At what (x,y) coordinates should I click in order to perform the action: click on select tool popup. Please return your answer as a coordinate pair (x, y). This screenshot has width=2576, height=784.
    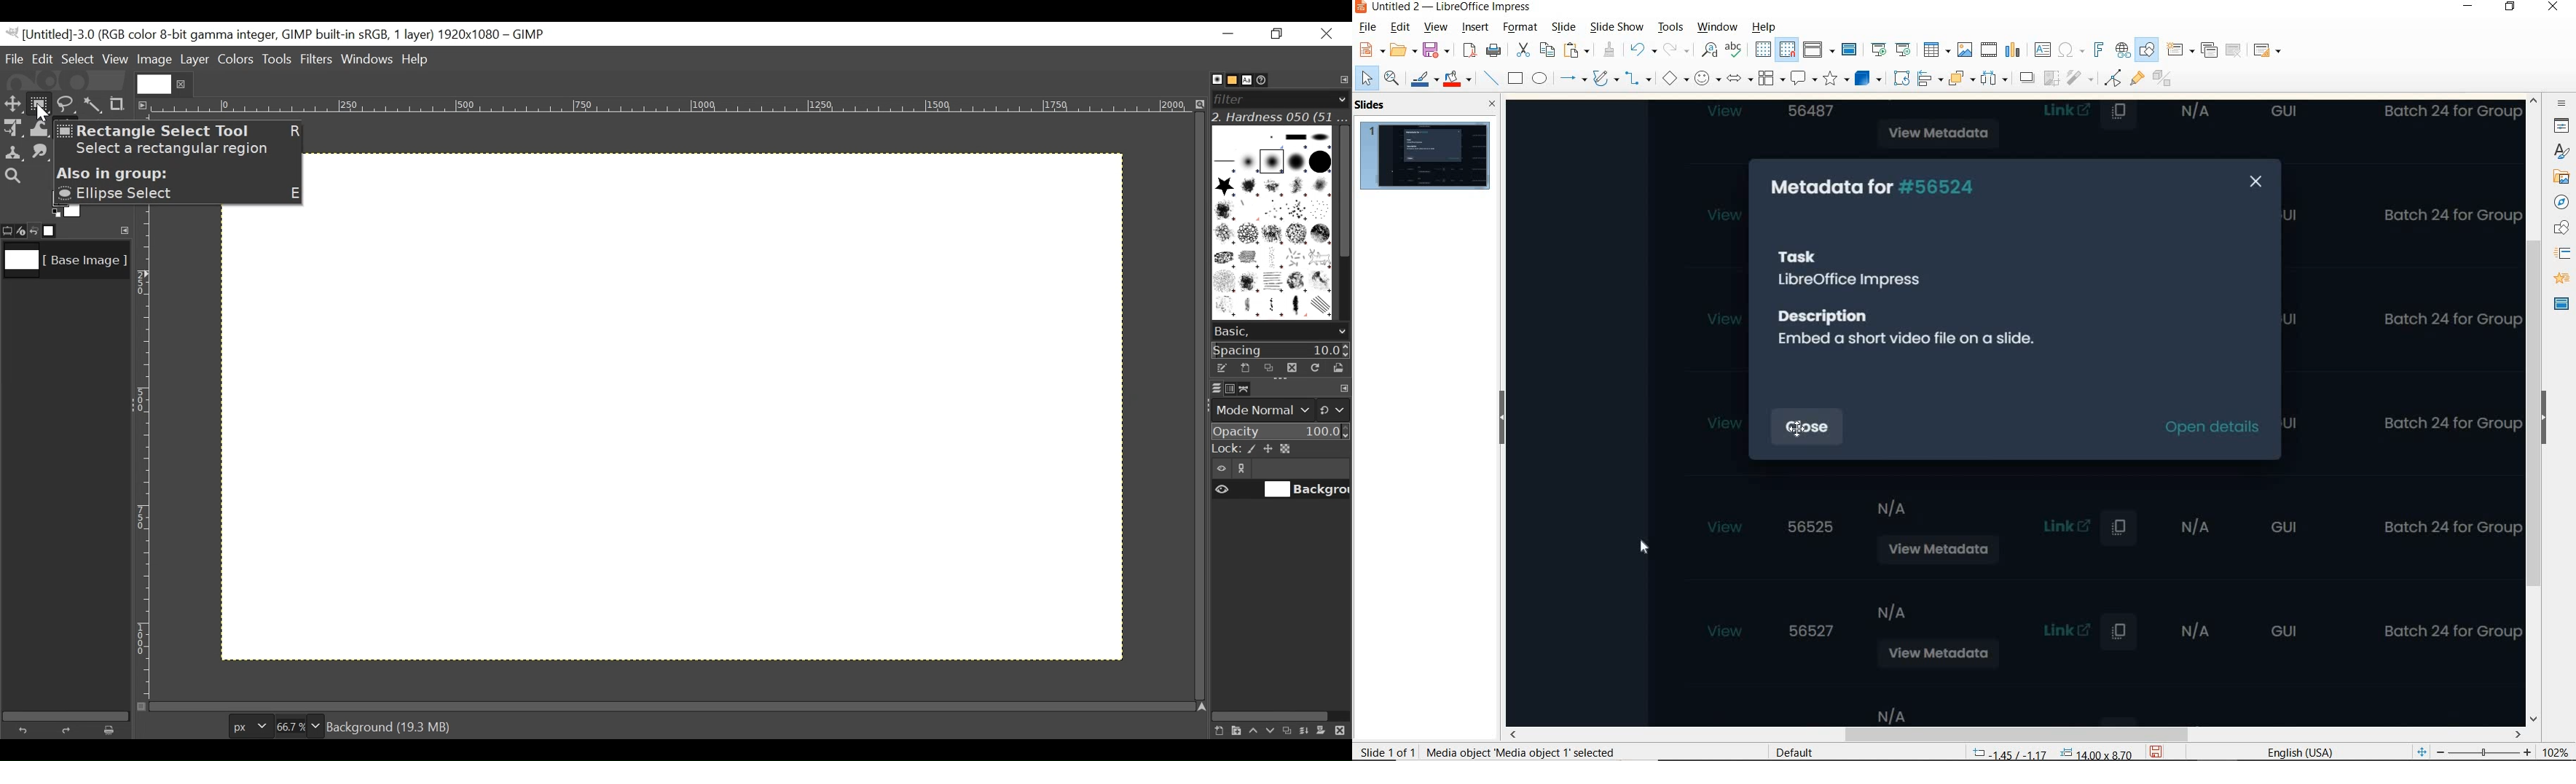
    Looking at the image, I should click on (180, 162).